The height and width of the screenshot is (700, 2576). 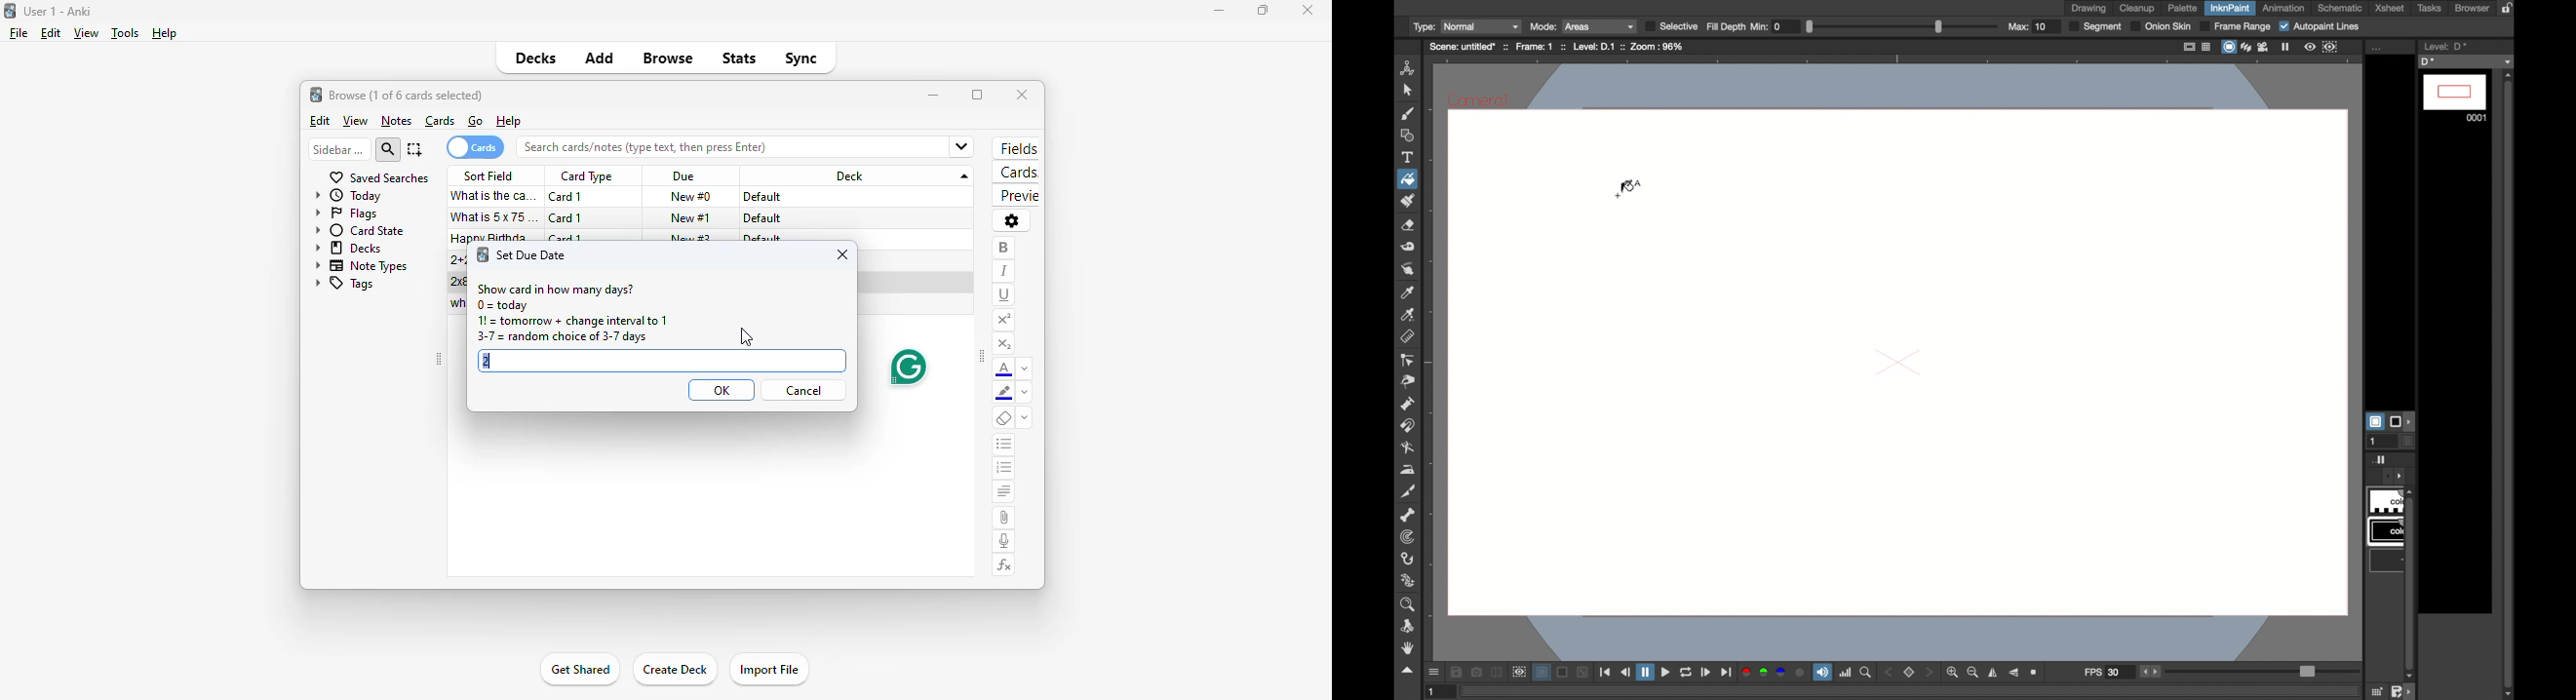 I want to click on preview, so click(x=1016, y=196).